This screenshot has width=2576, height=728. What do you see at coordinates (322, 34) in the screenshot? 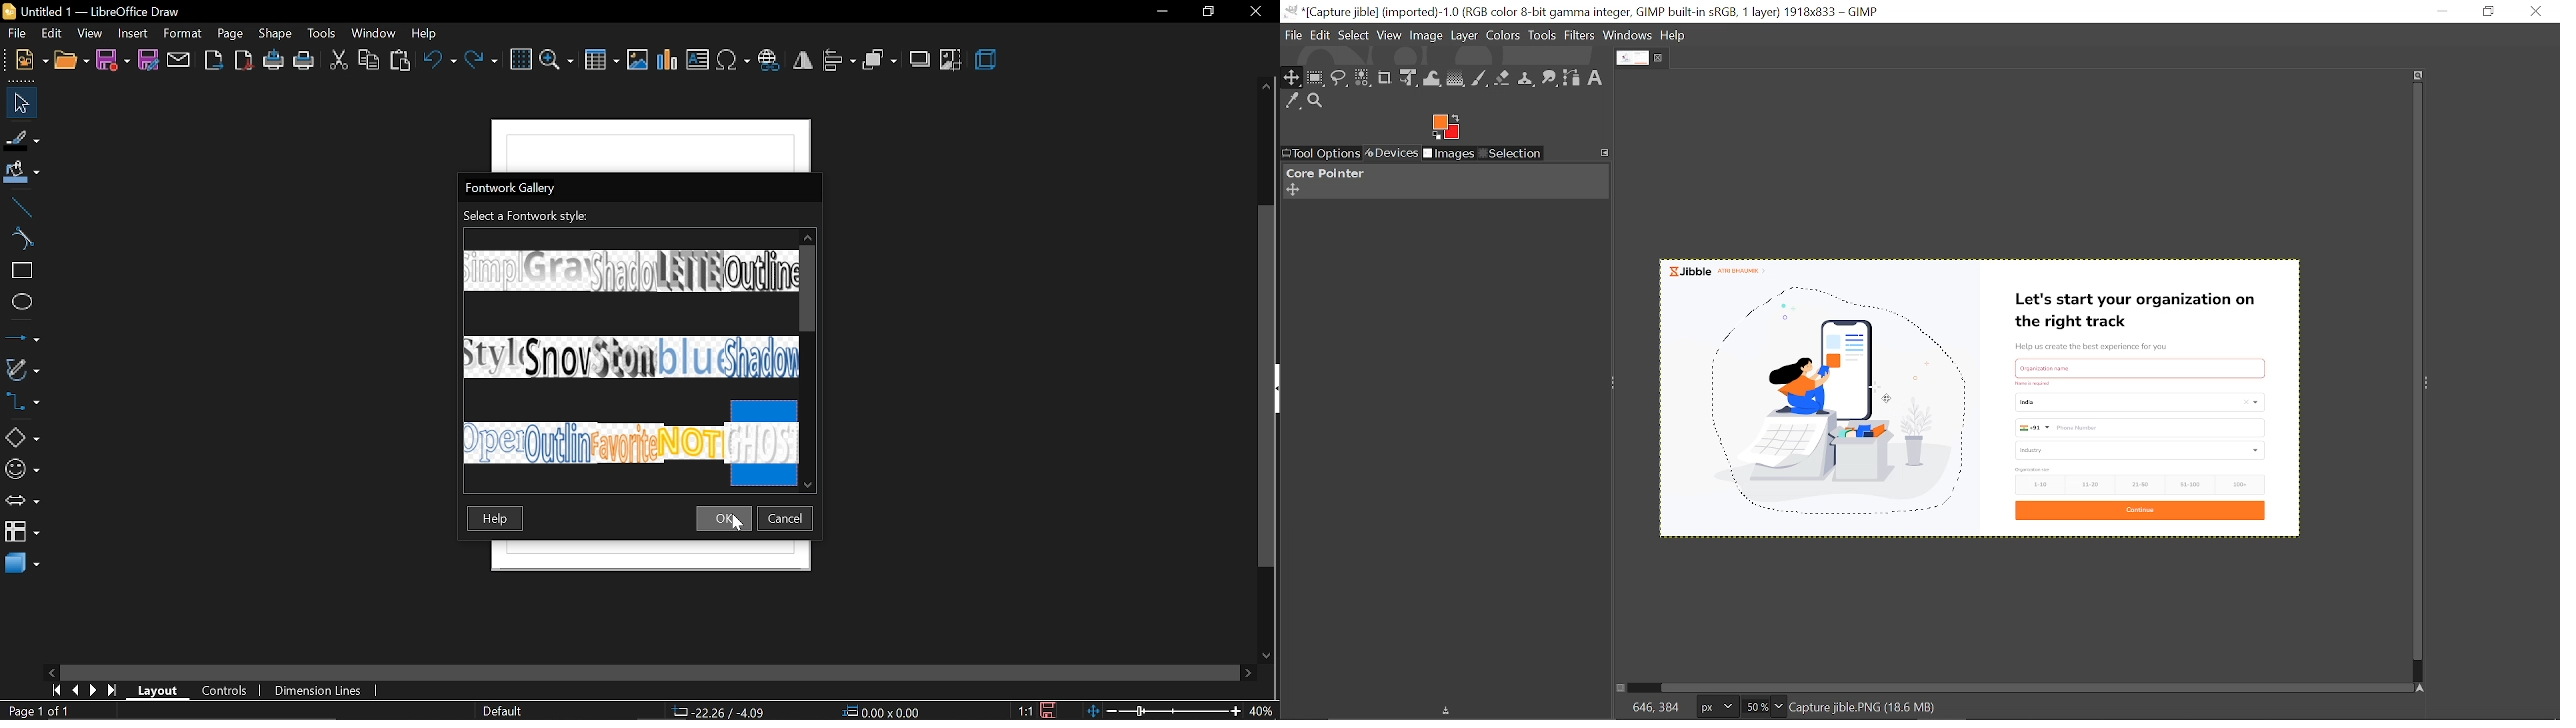
I see `tools` at bounding box center [322, 34].